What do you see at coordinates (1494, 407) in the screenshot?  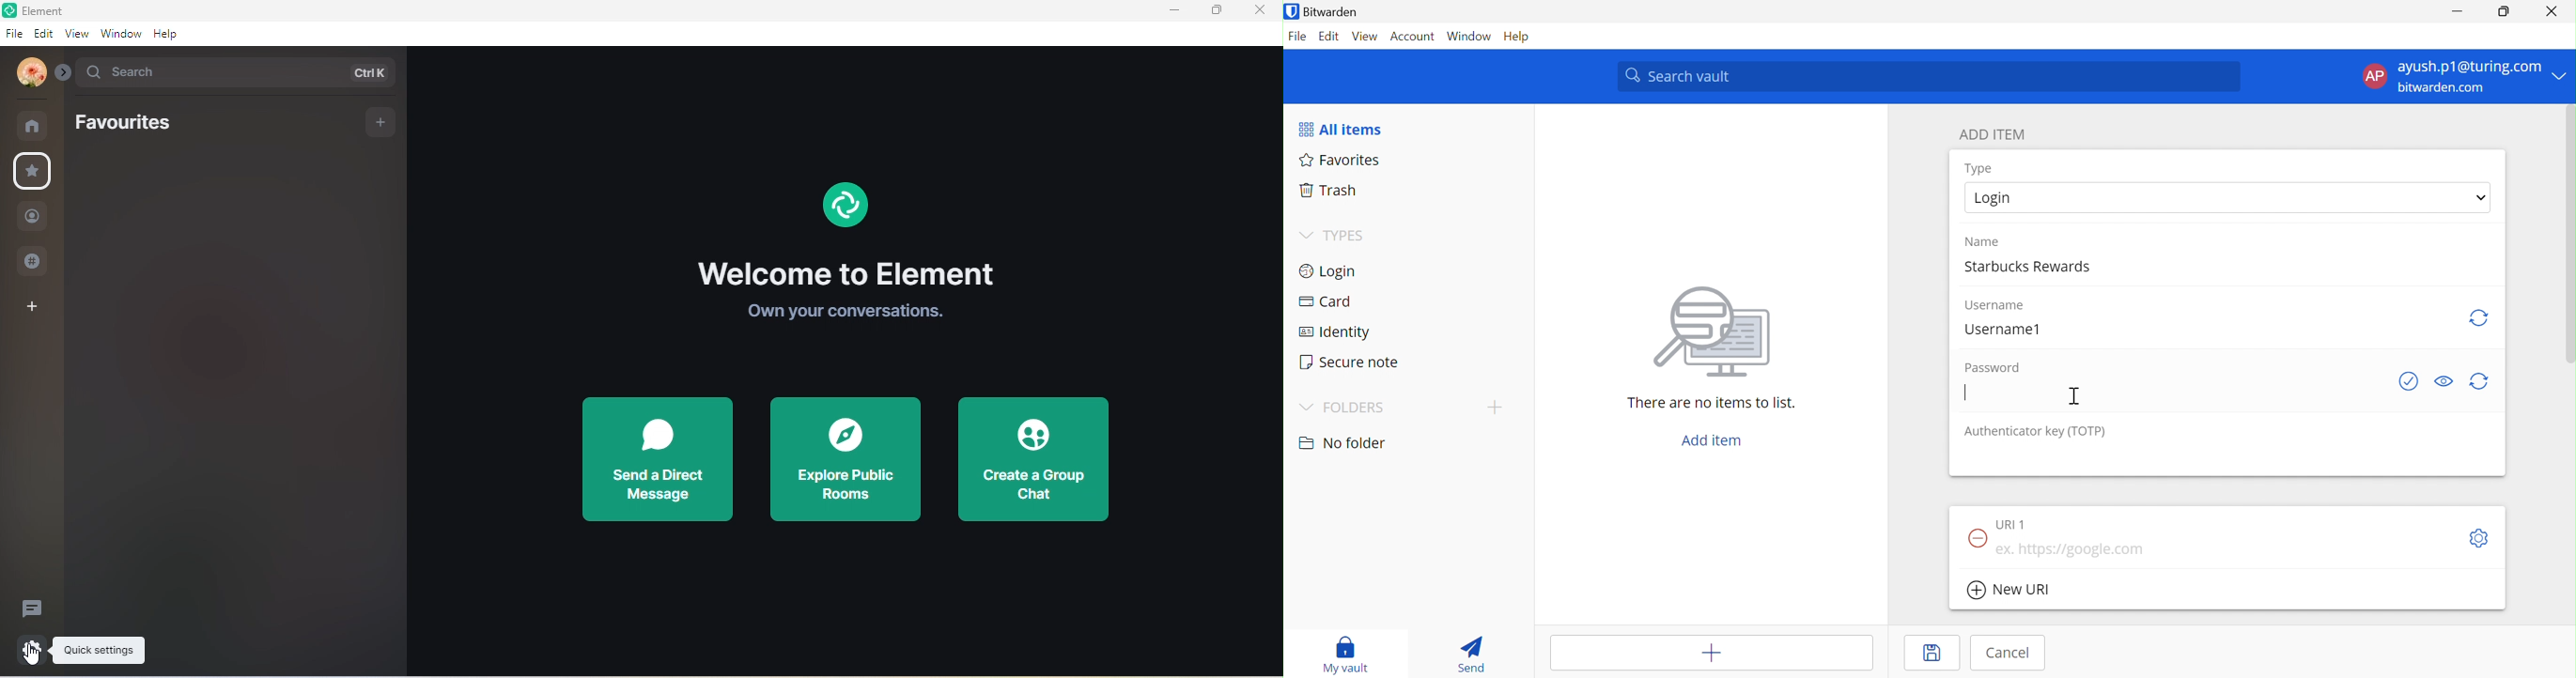 I see `Drop Down` at bounding box center [1494, 407].